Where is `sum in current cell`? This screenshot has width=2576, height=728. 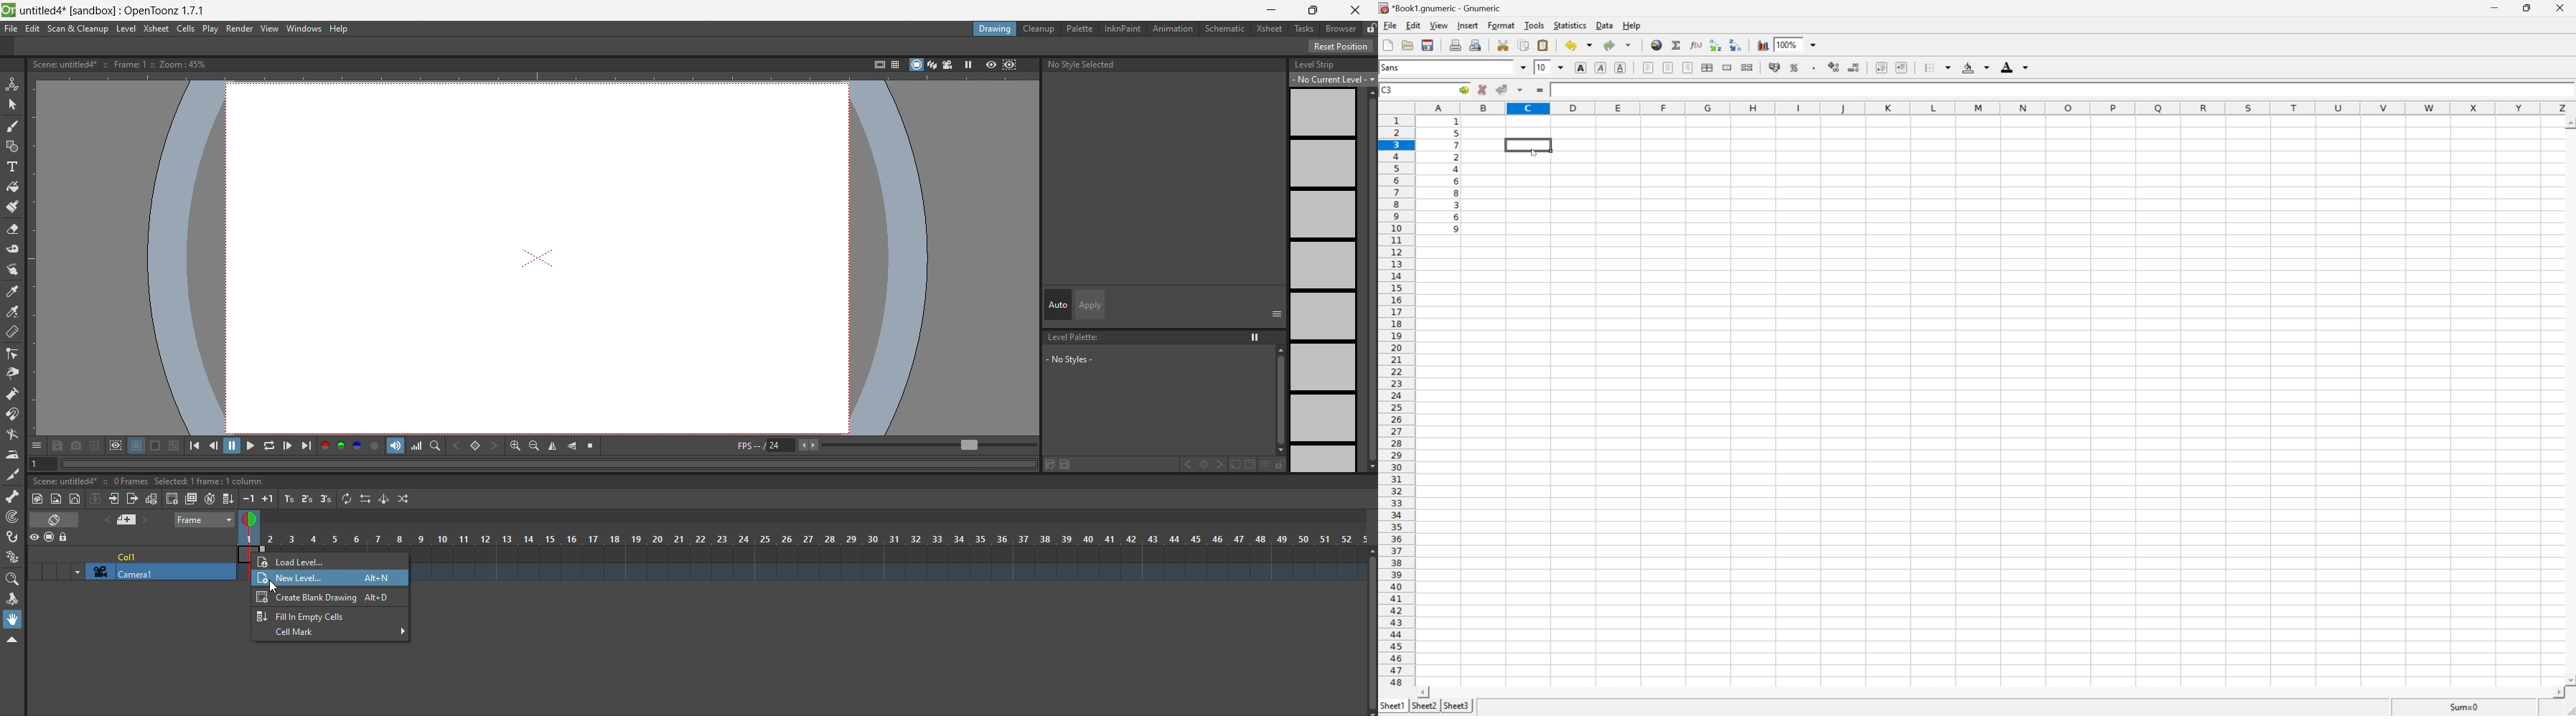
sum in current cell is located at coordinates (1676, 45).